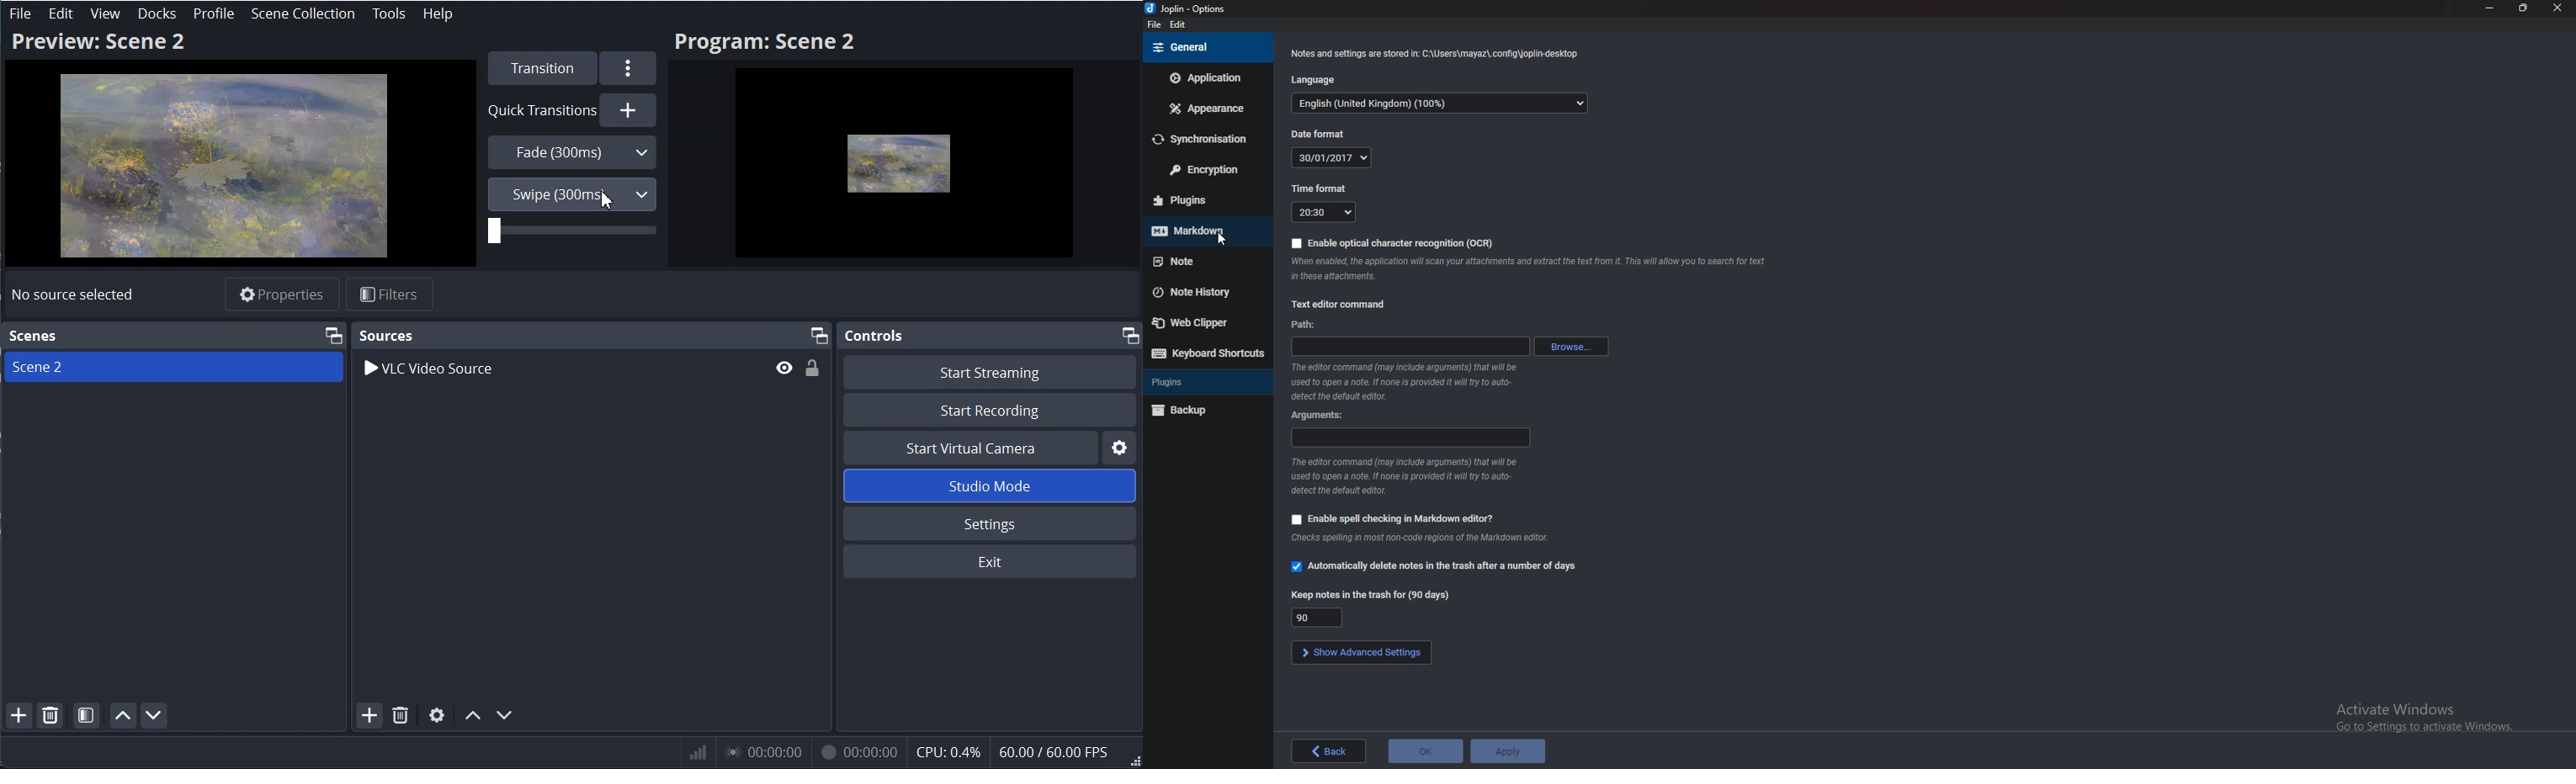 The width and height of the screenshot is (2576, 784). Describe the element at coordinates (2523, 8) in the screenshot. I see `resize` at that location.